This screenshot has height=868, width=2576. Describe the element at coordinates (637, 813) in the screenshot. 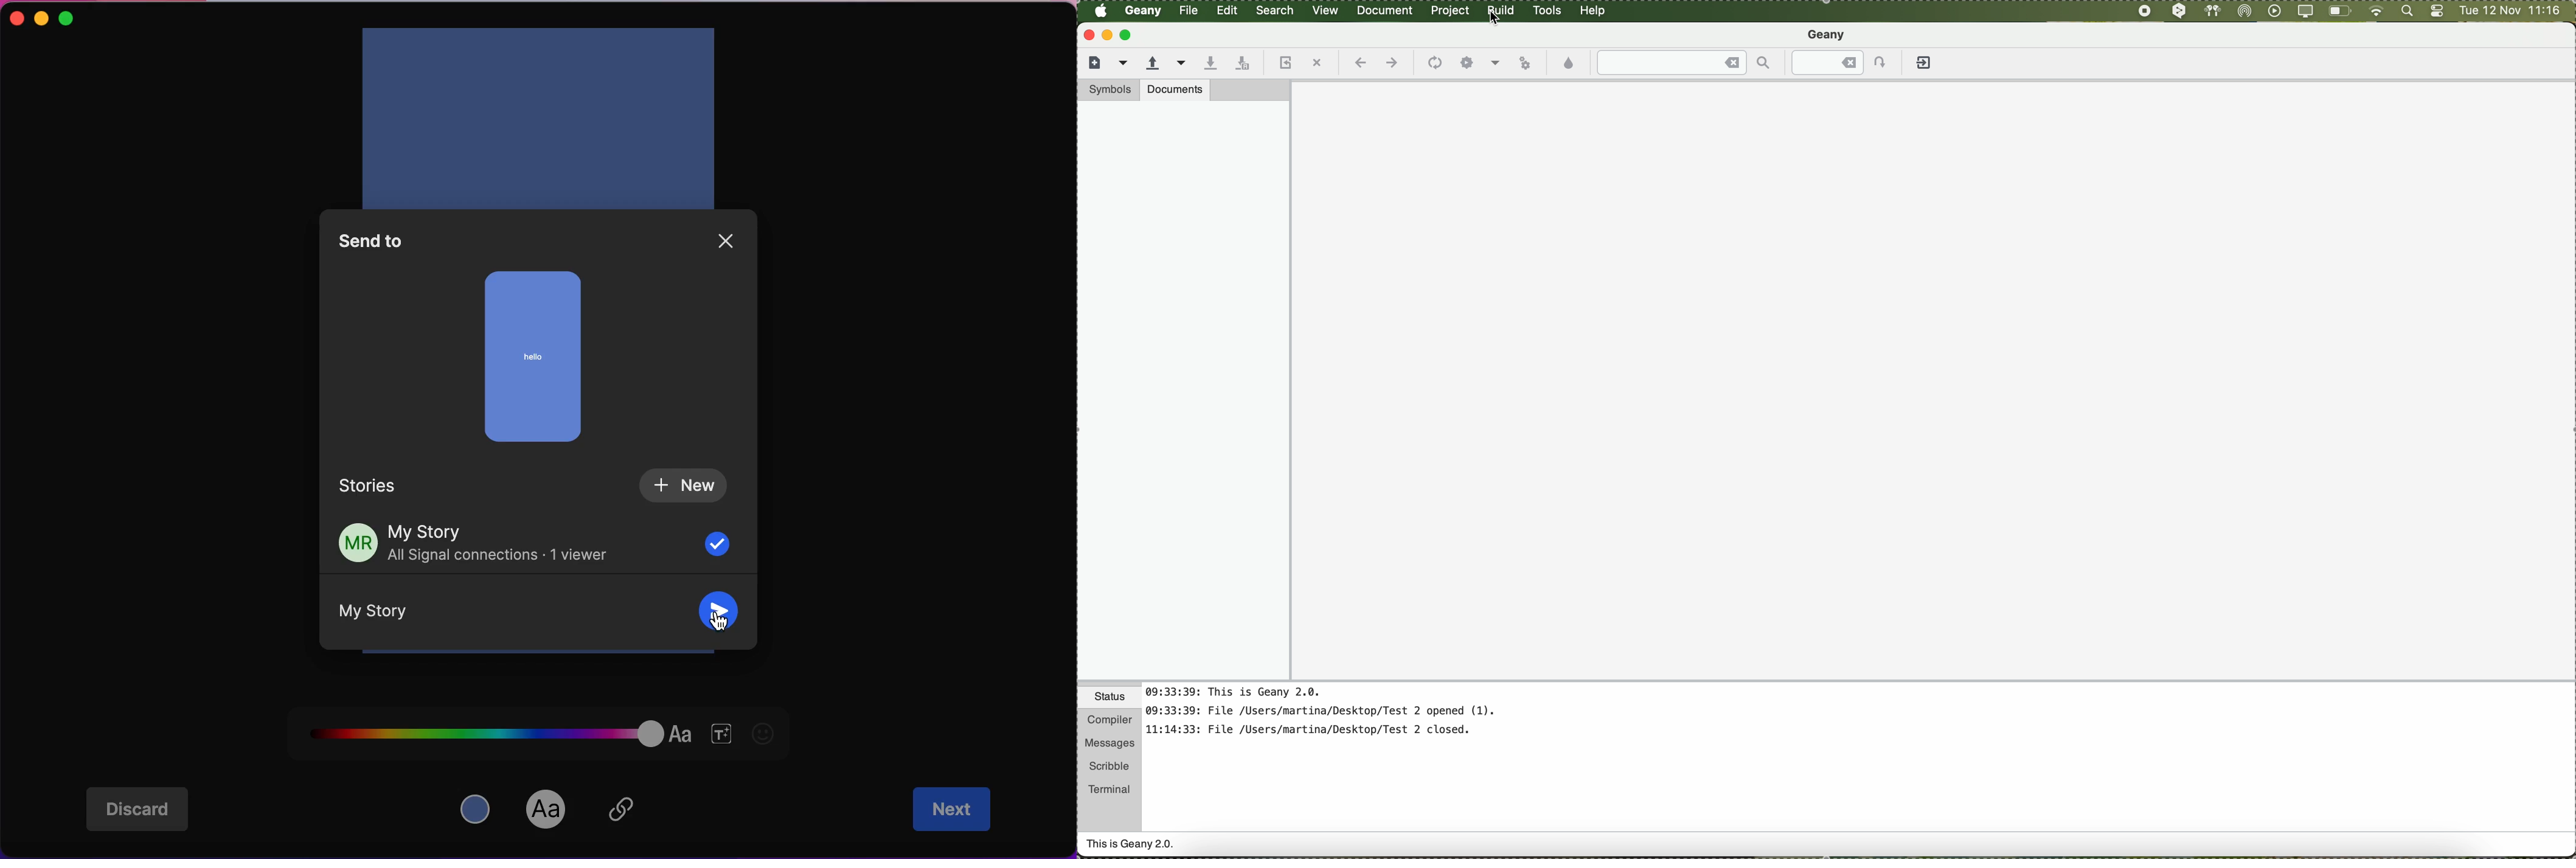

I see `insert` at that location.